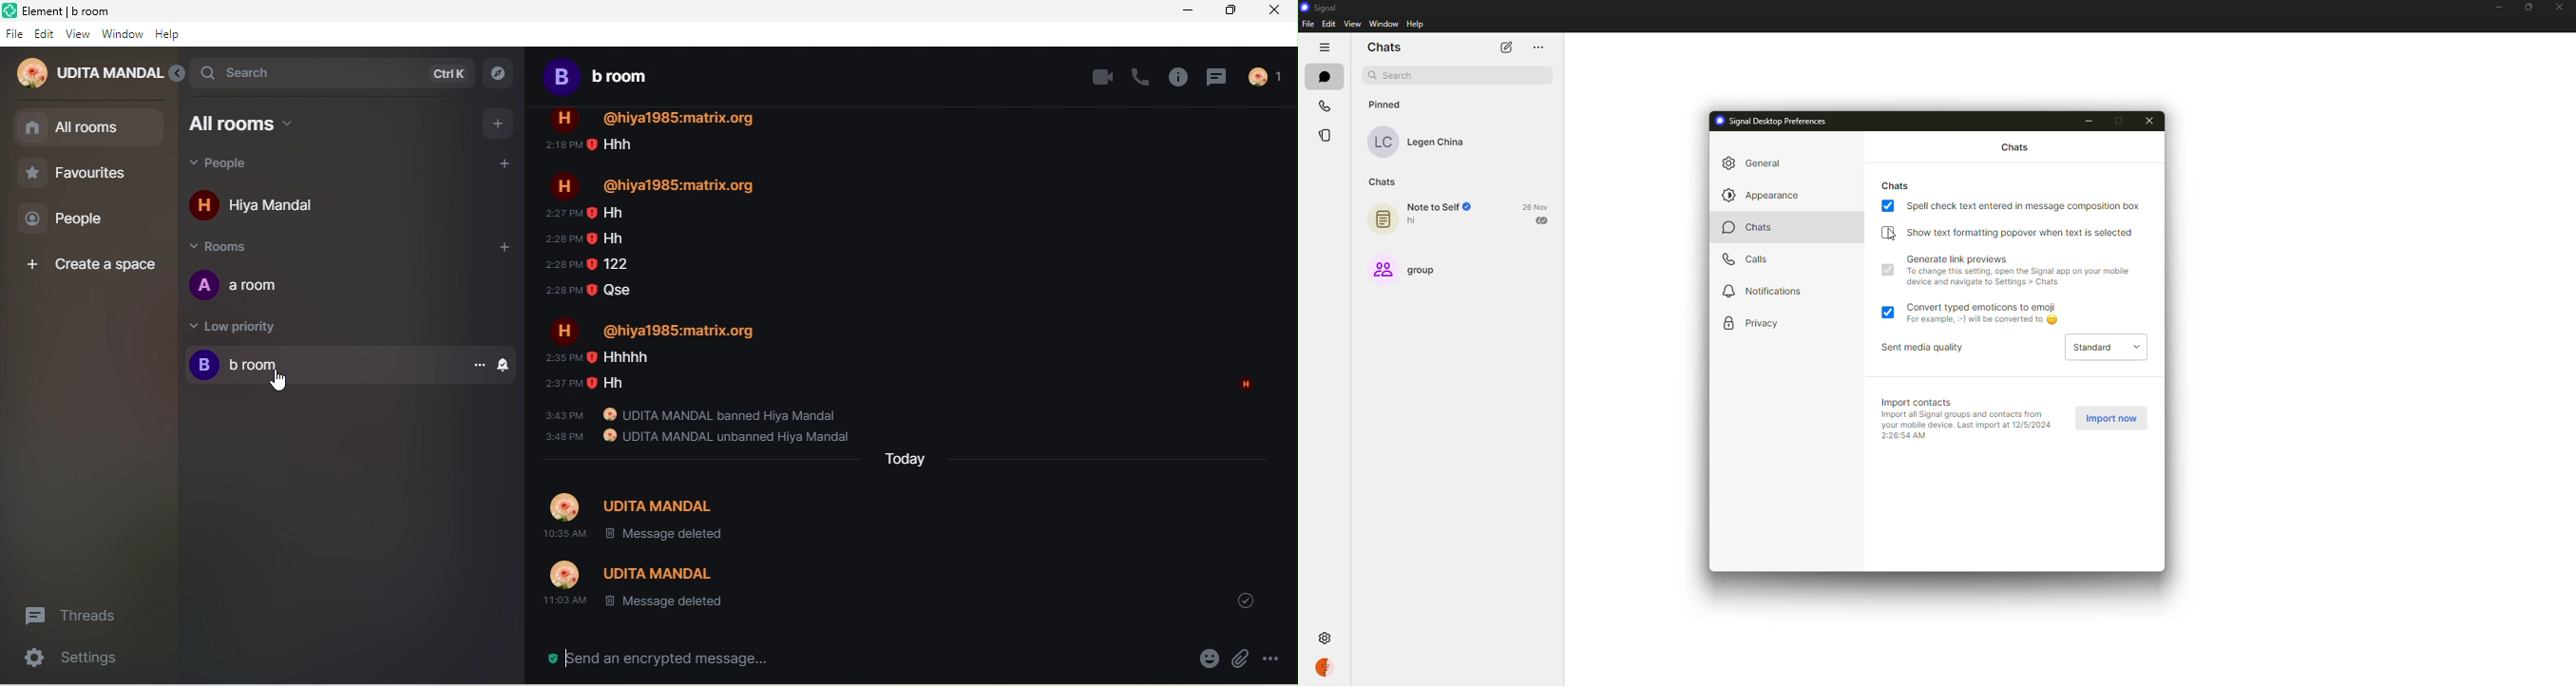 This screenshot has height=700, width=2576. What do you see at coordinates (1178, 77) in the screenshot?
I see `room info` at bounding box center [1178, 77].